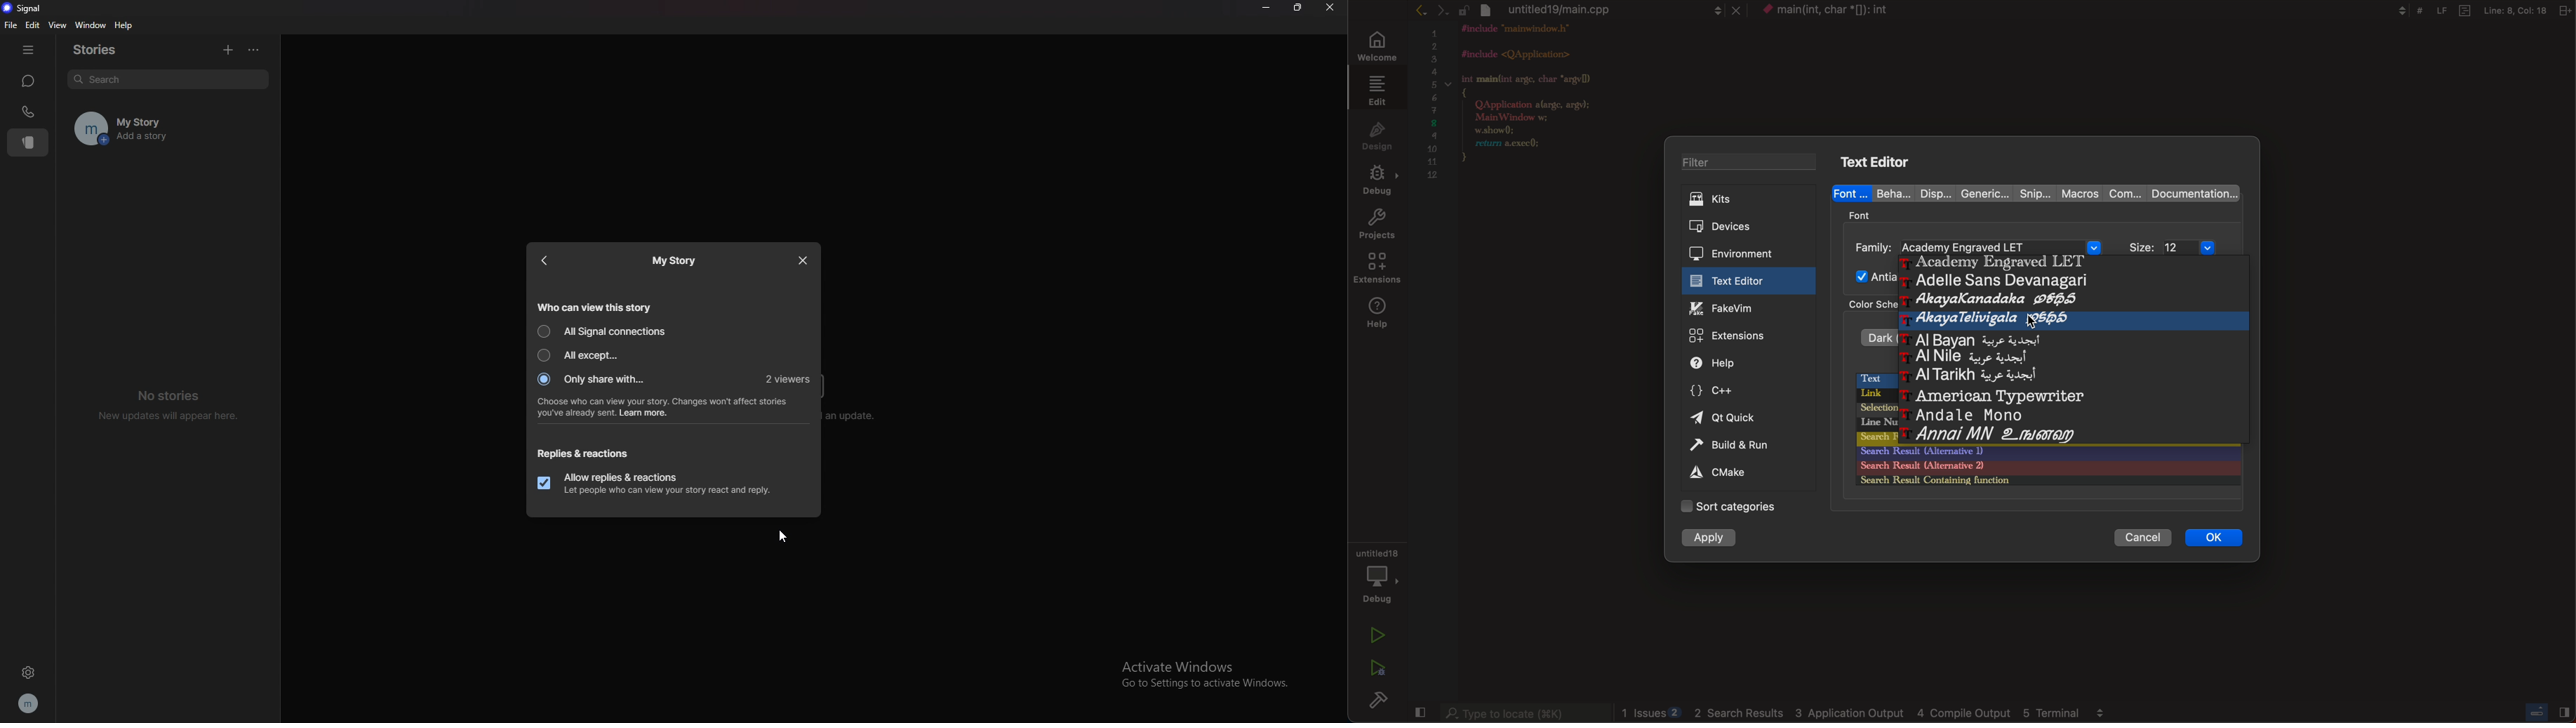  What do you see at coordinates (1379, 699) in the screenshot?
I see `build` at bounding box center [1379, 699].